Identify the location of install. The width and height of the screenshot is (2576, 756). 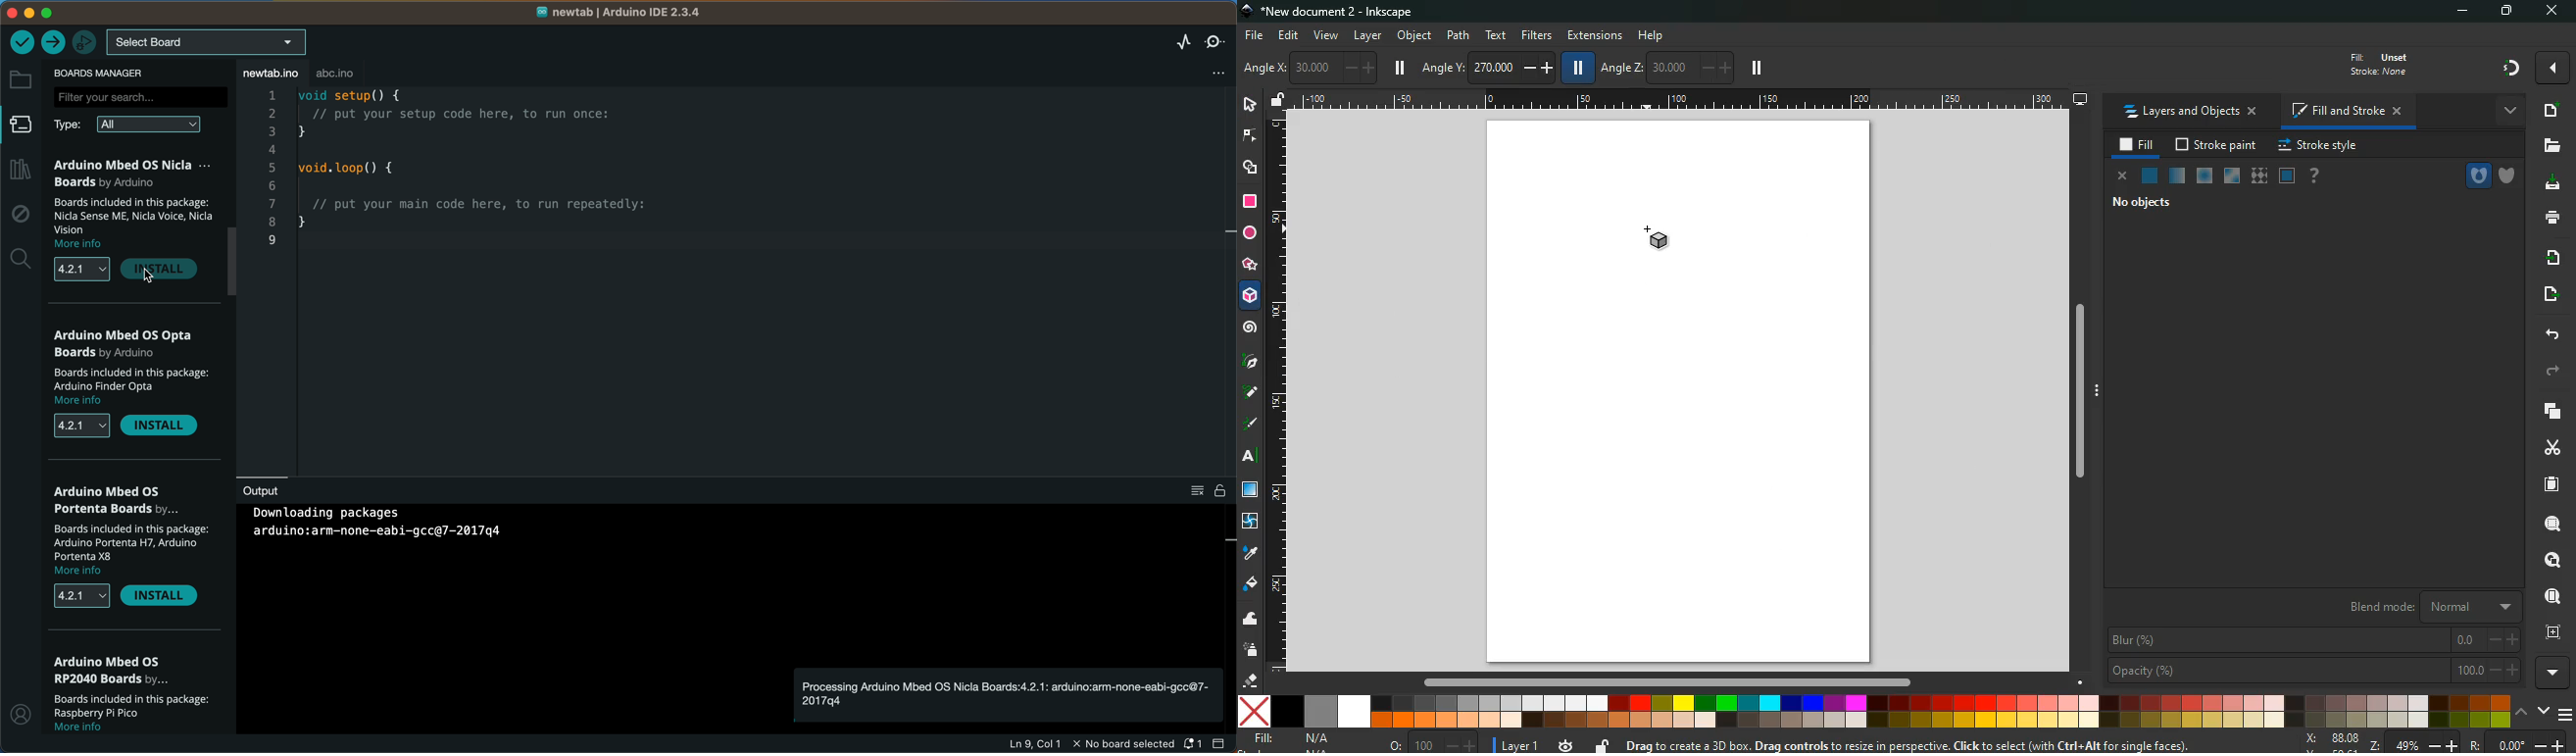
(161, 597).